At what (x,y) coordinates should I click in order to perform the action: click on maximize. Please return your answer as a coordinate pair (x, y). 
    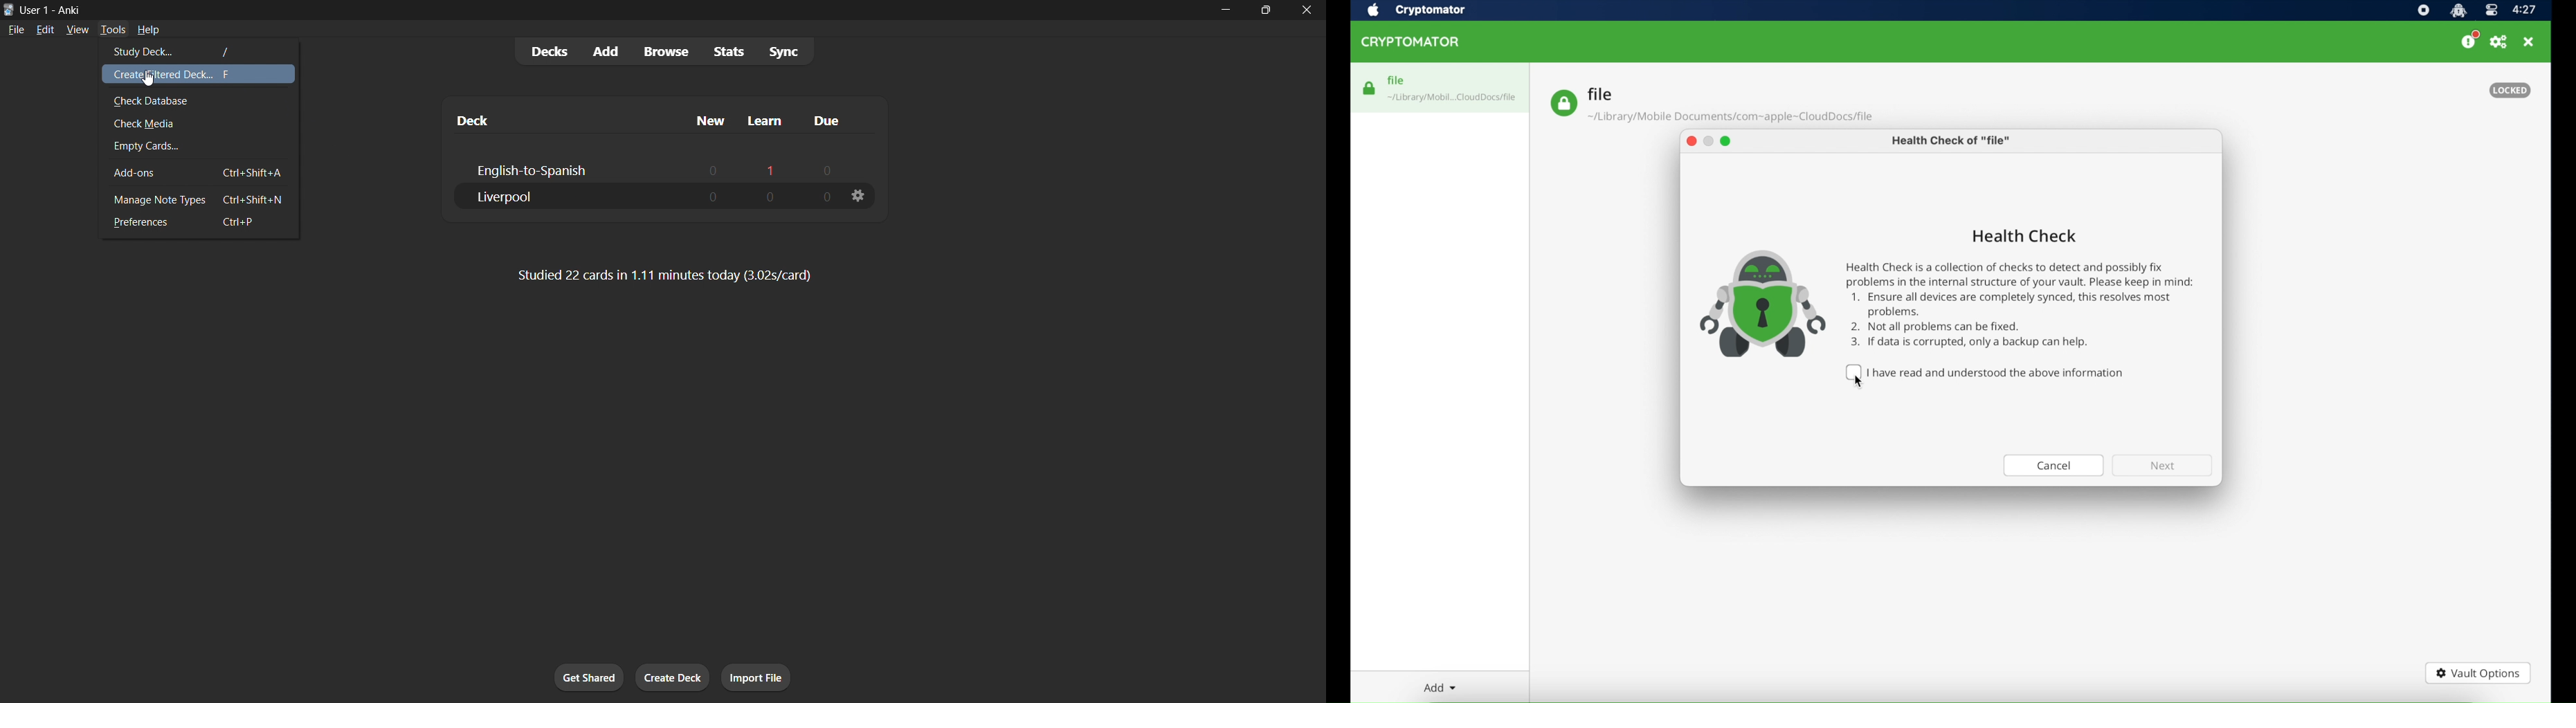
    Looking at the image, I should click on (1726, 140).